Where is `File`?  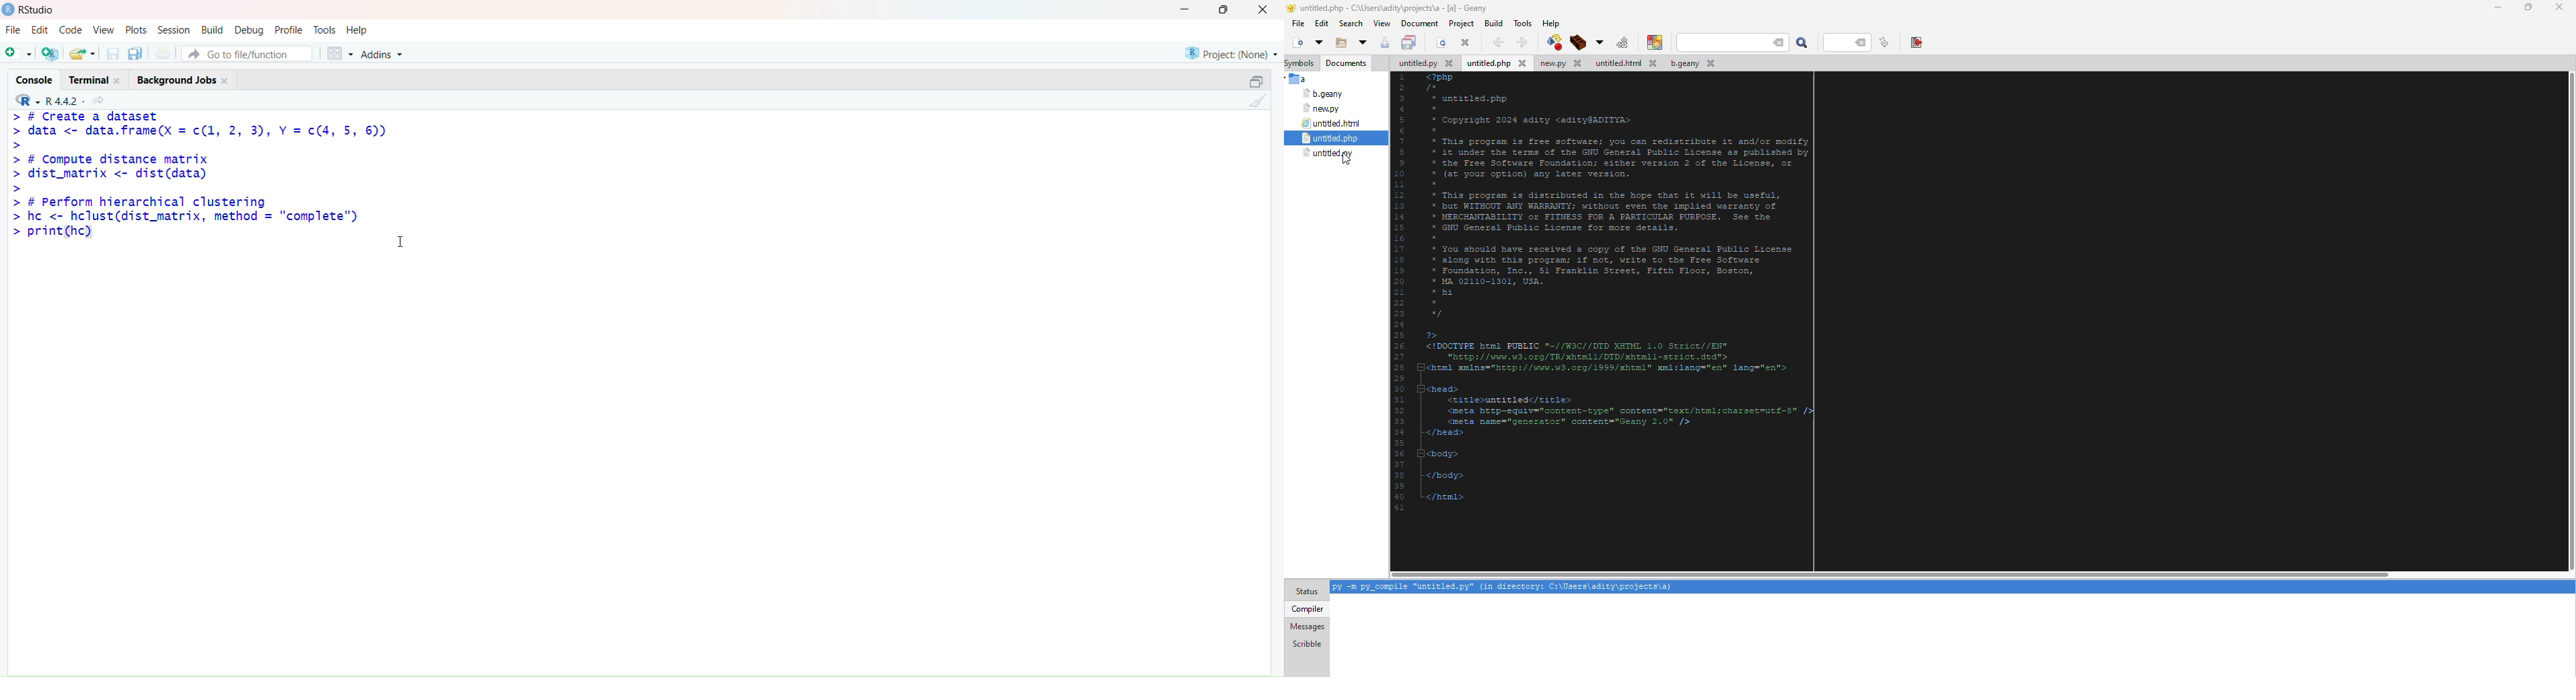
File is located at coordinates (11, 29).